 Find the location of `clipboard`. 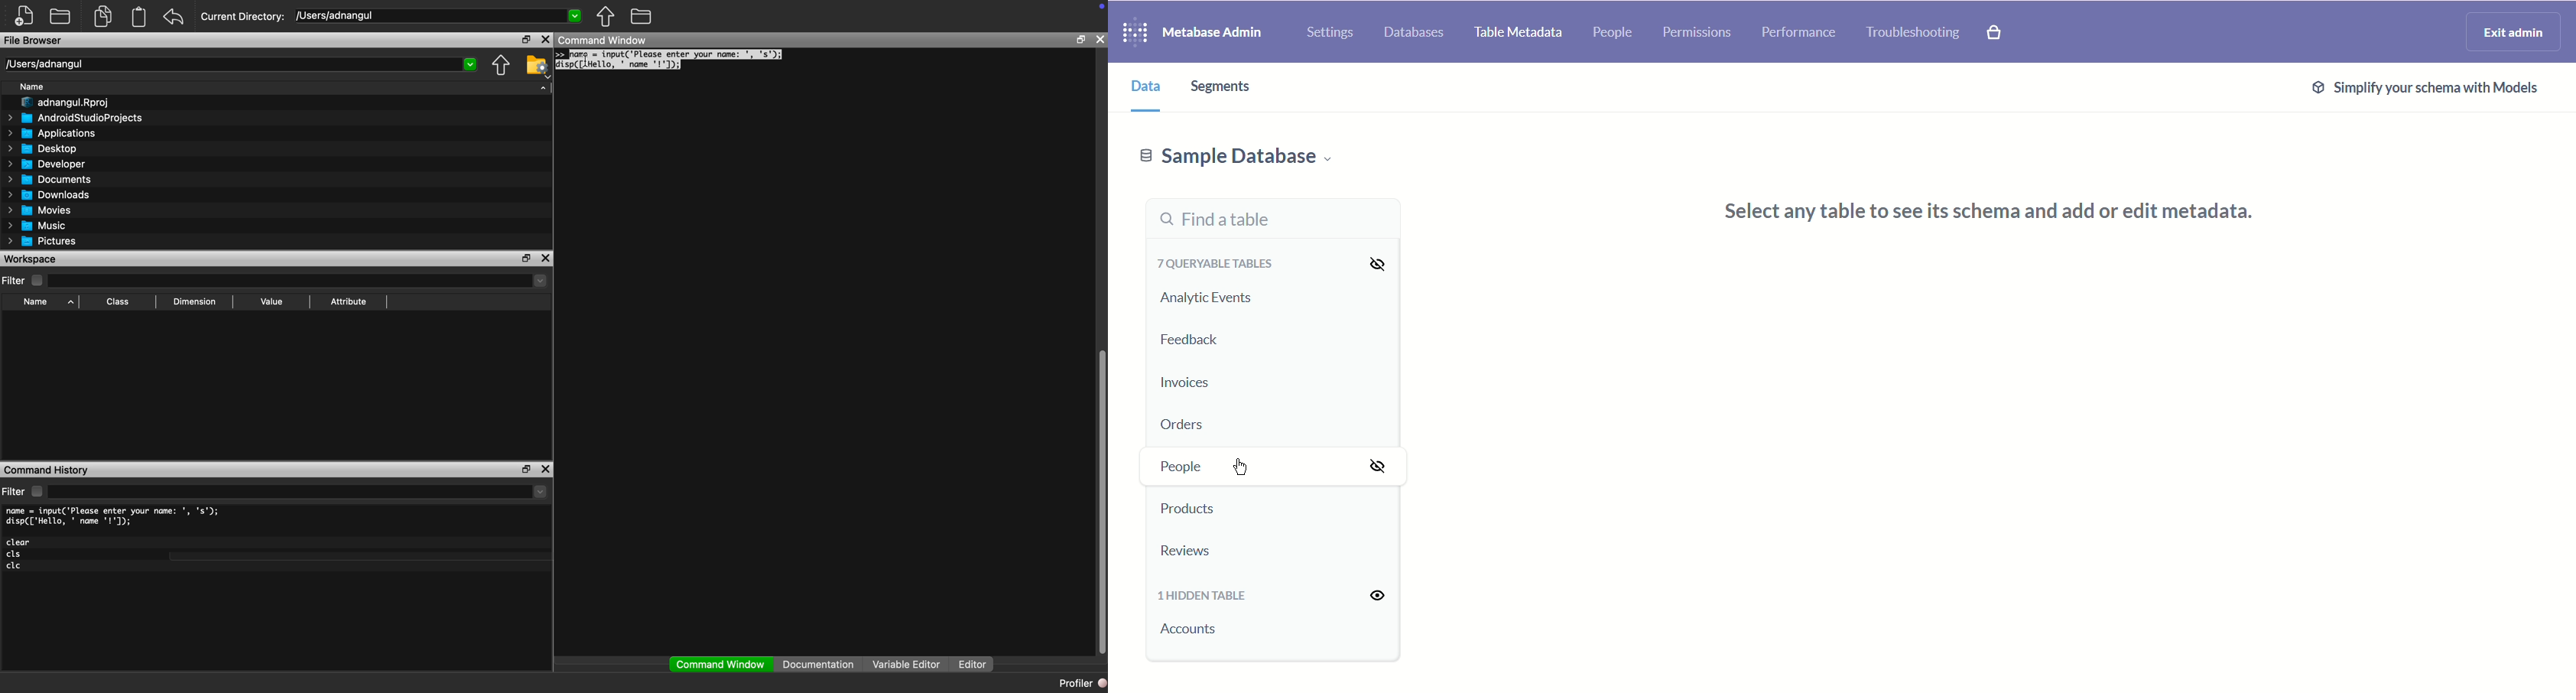

clipboard is located at coordinates (139, 17).